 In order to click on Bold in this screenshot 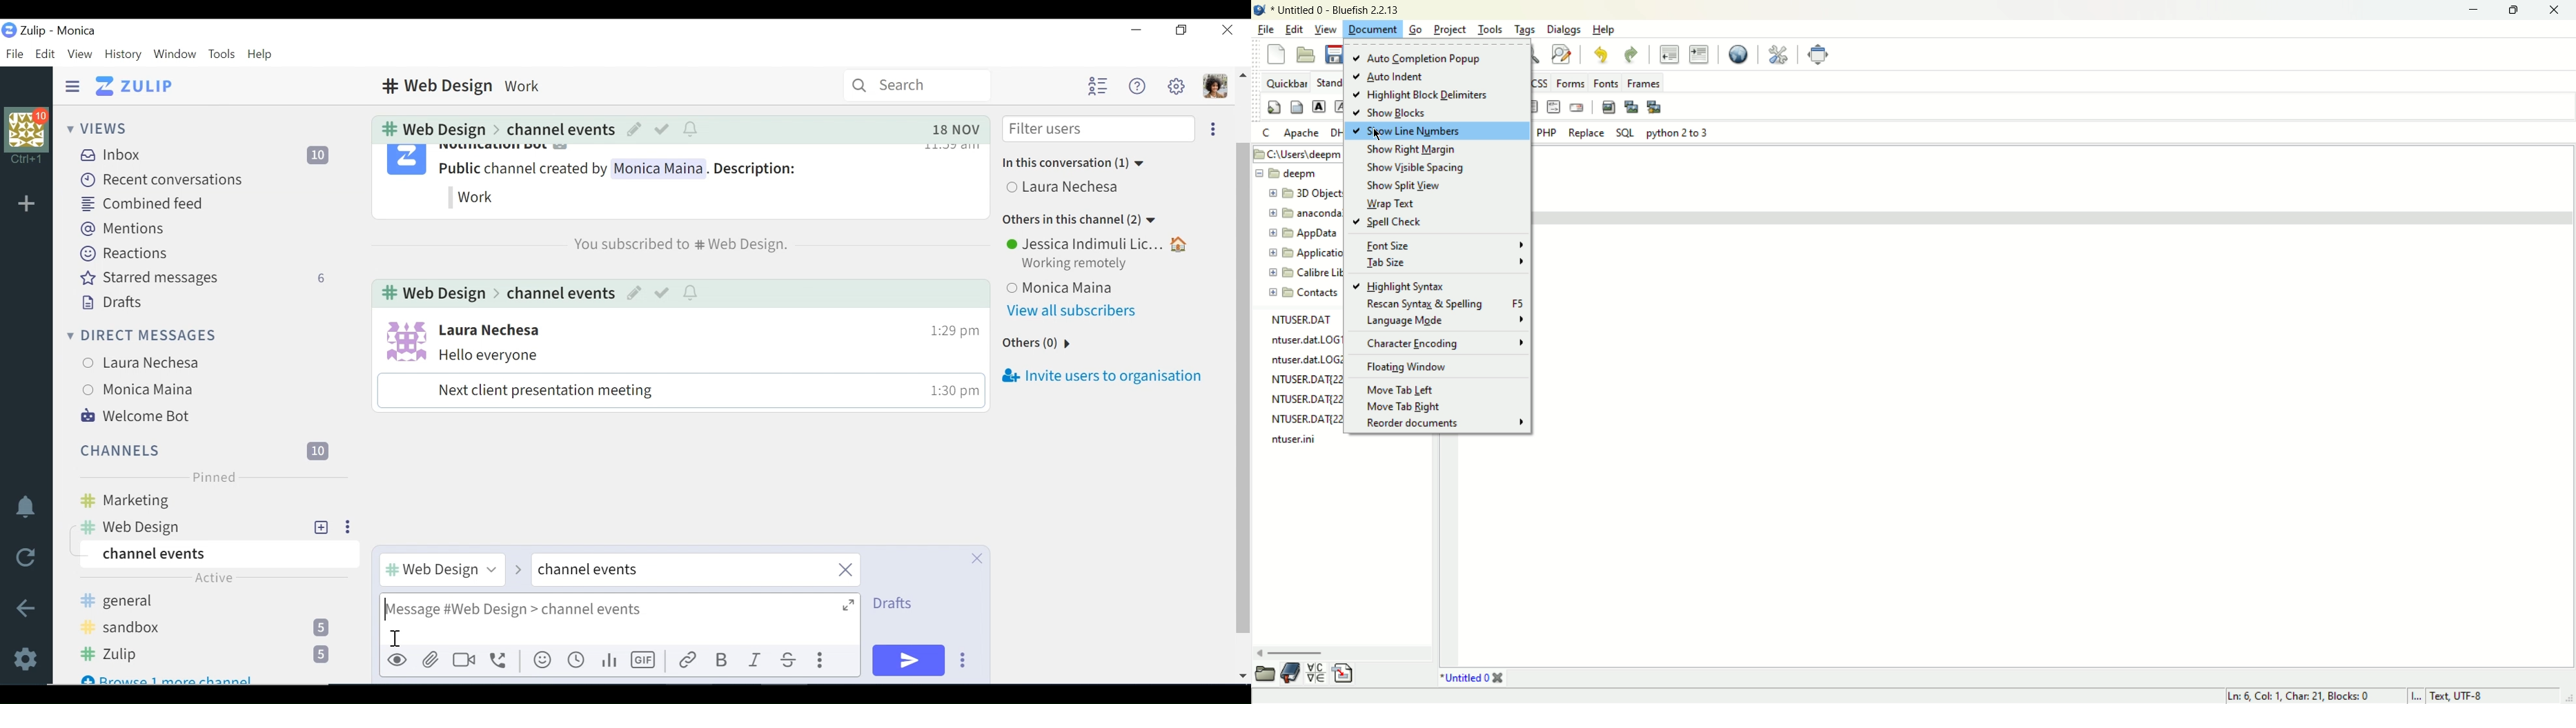, I will do `click(720, 660)`.